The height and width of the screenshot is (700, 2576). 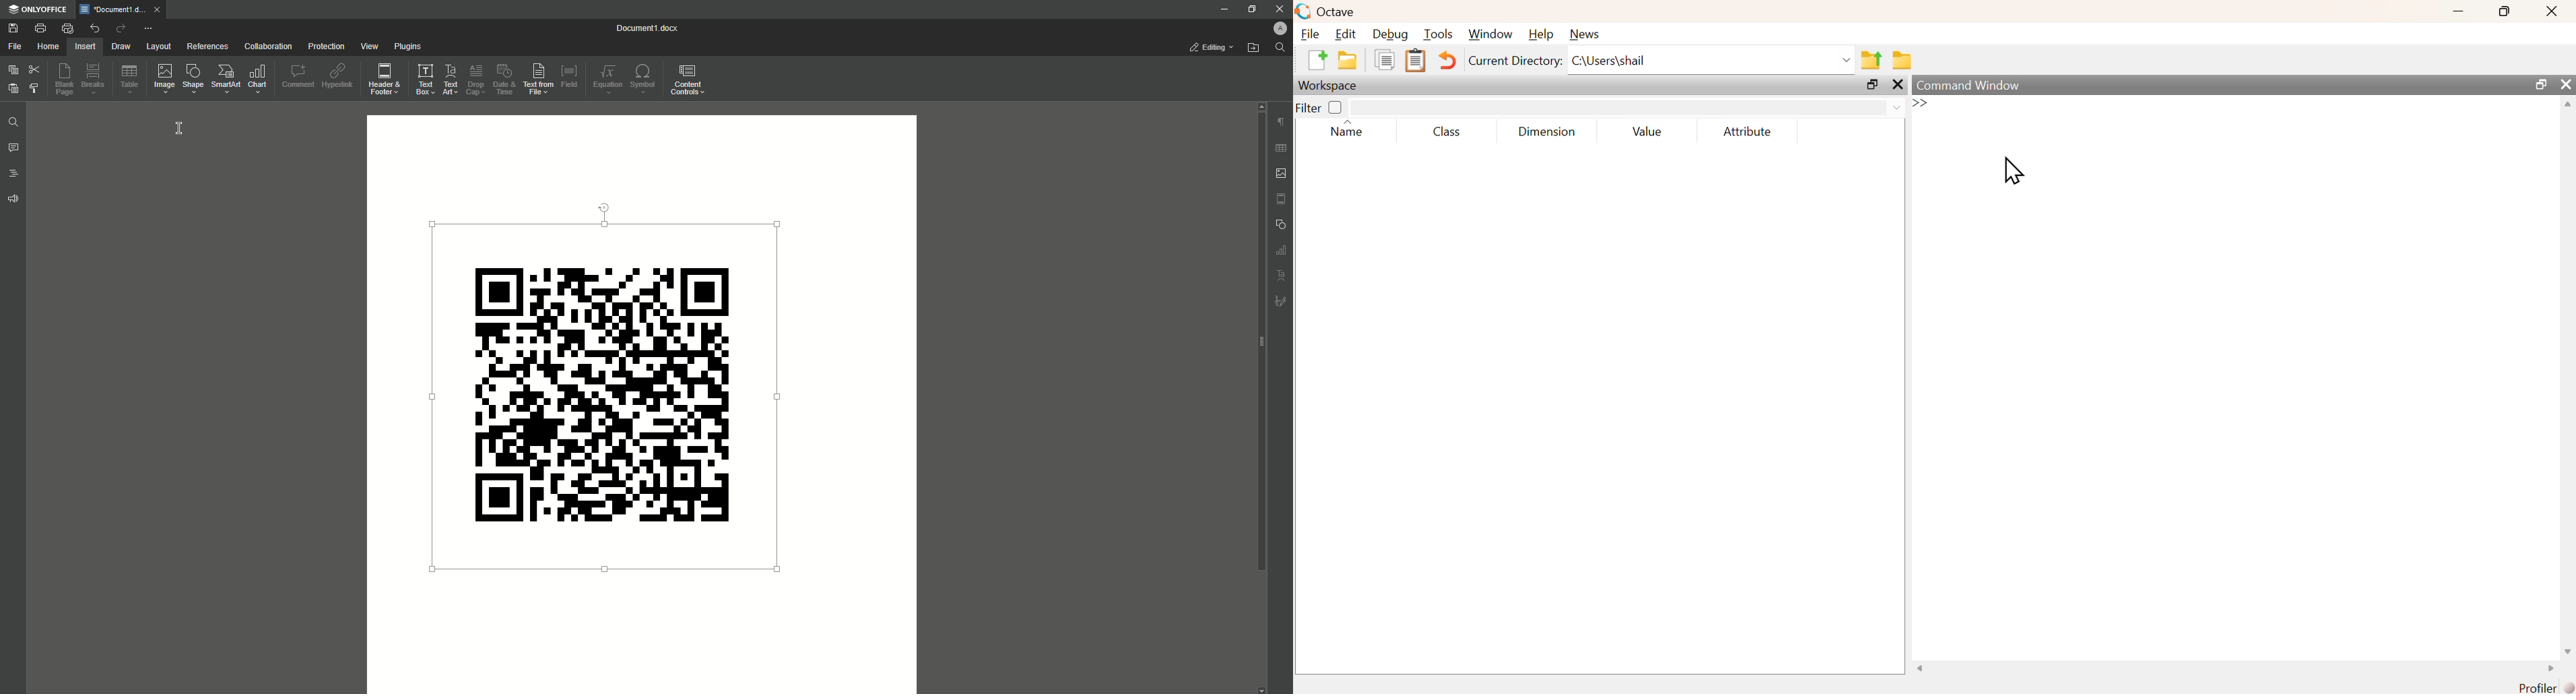 What do you see at coordinates (150, 28) in the screenshot?
I see `More Options` at bounding box center [150, 28].